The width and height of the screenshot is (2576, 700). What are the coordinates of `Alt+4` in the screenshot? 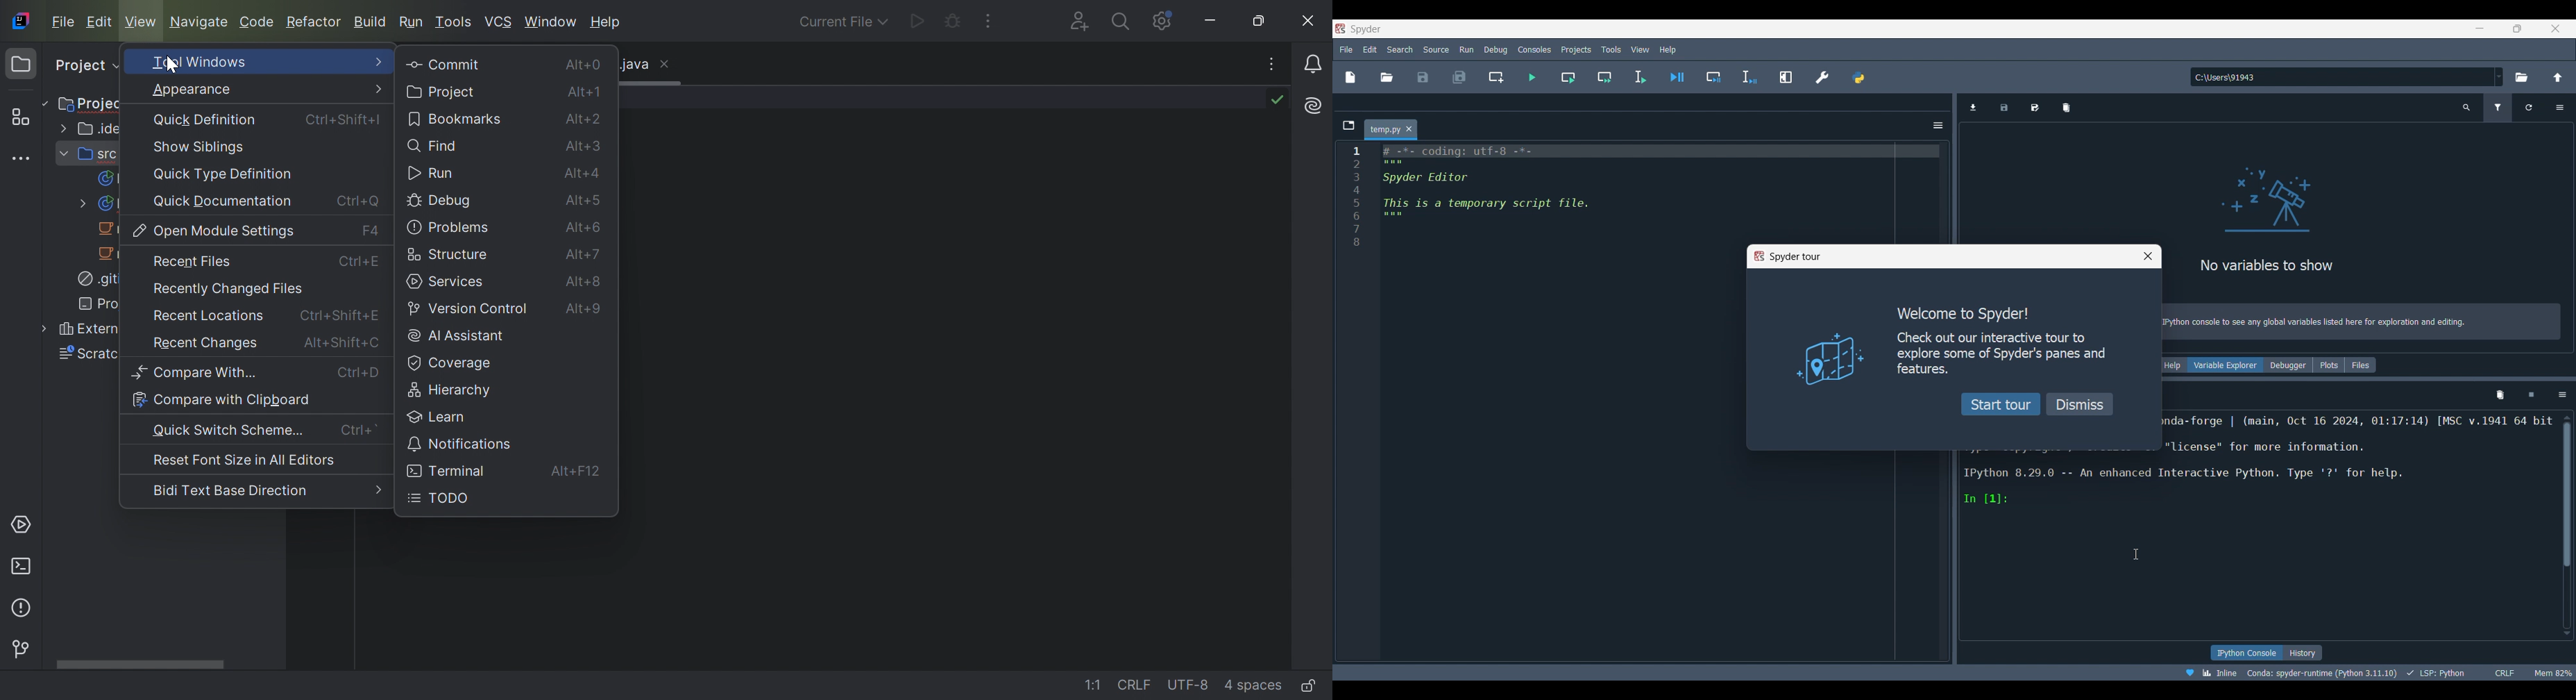 It's located at (586, 175).